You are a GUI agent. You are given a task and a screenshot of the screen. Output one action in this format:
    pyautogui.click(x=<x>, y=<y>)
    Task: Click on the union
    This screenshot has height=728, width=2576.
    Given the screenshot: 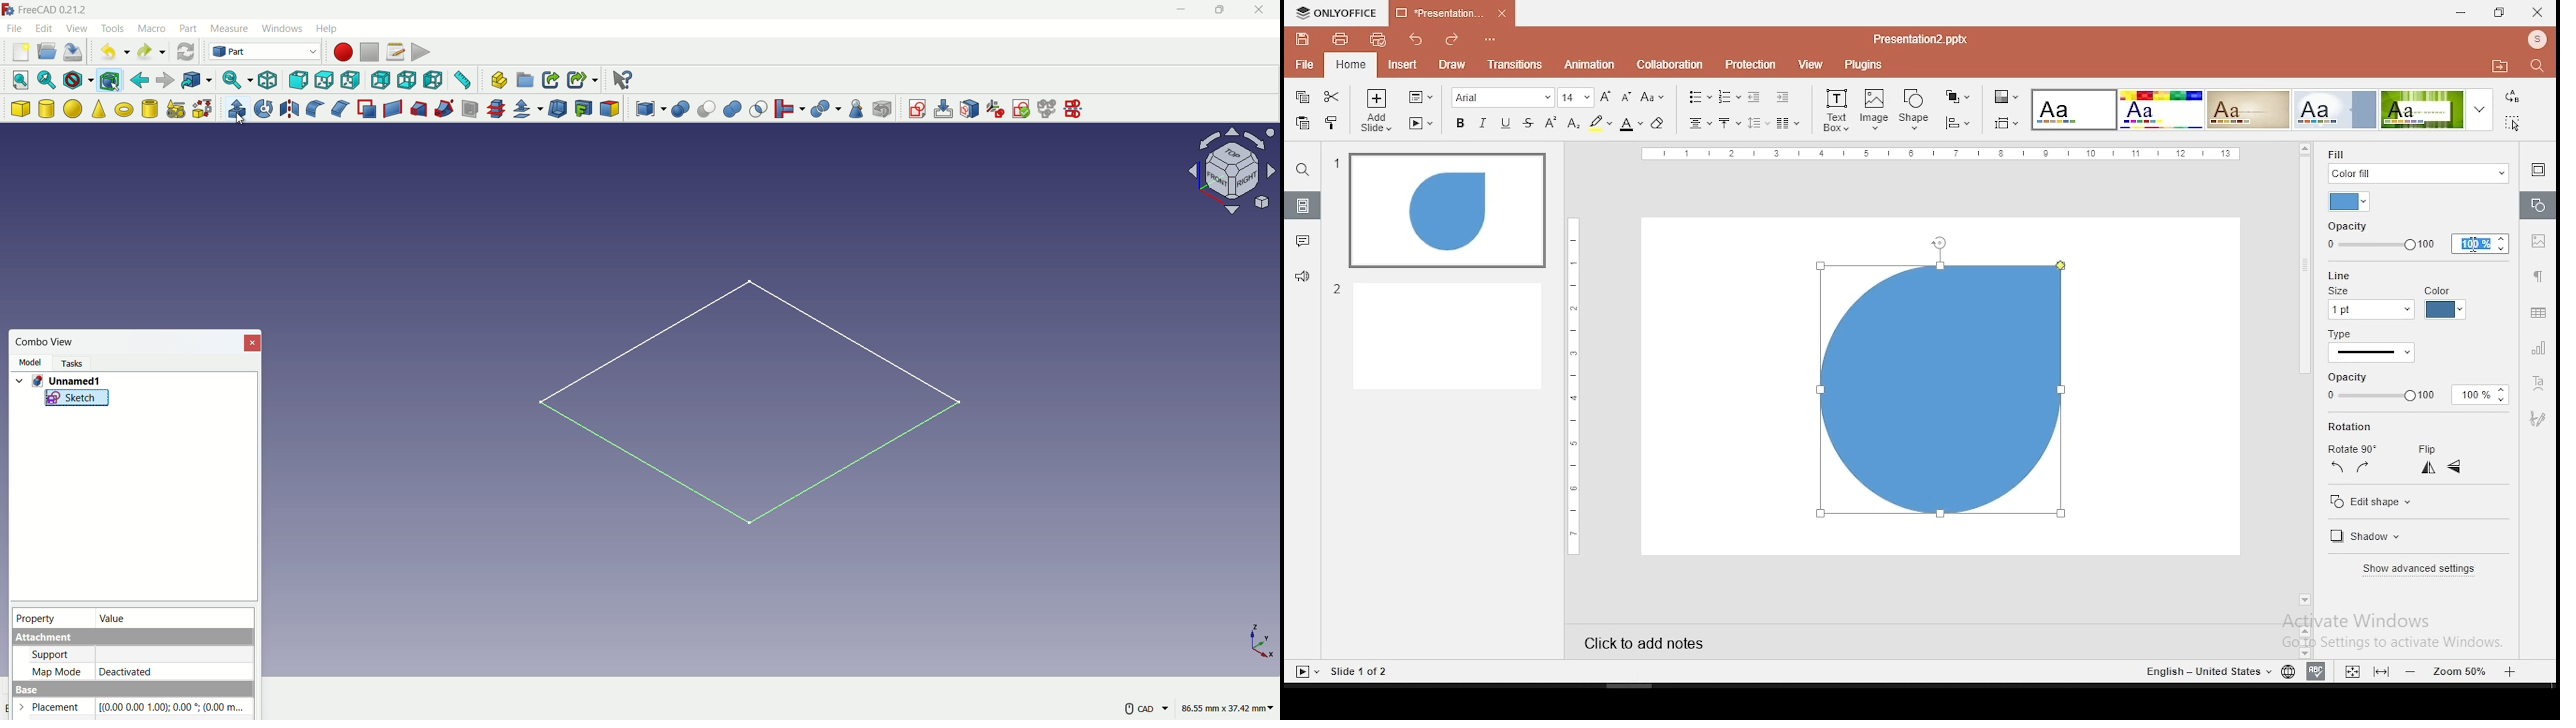 What is the action you would take?
    pyautogui.click(x=733, y=110)
    